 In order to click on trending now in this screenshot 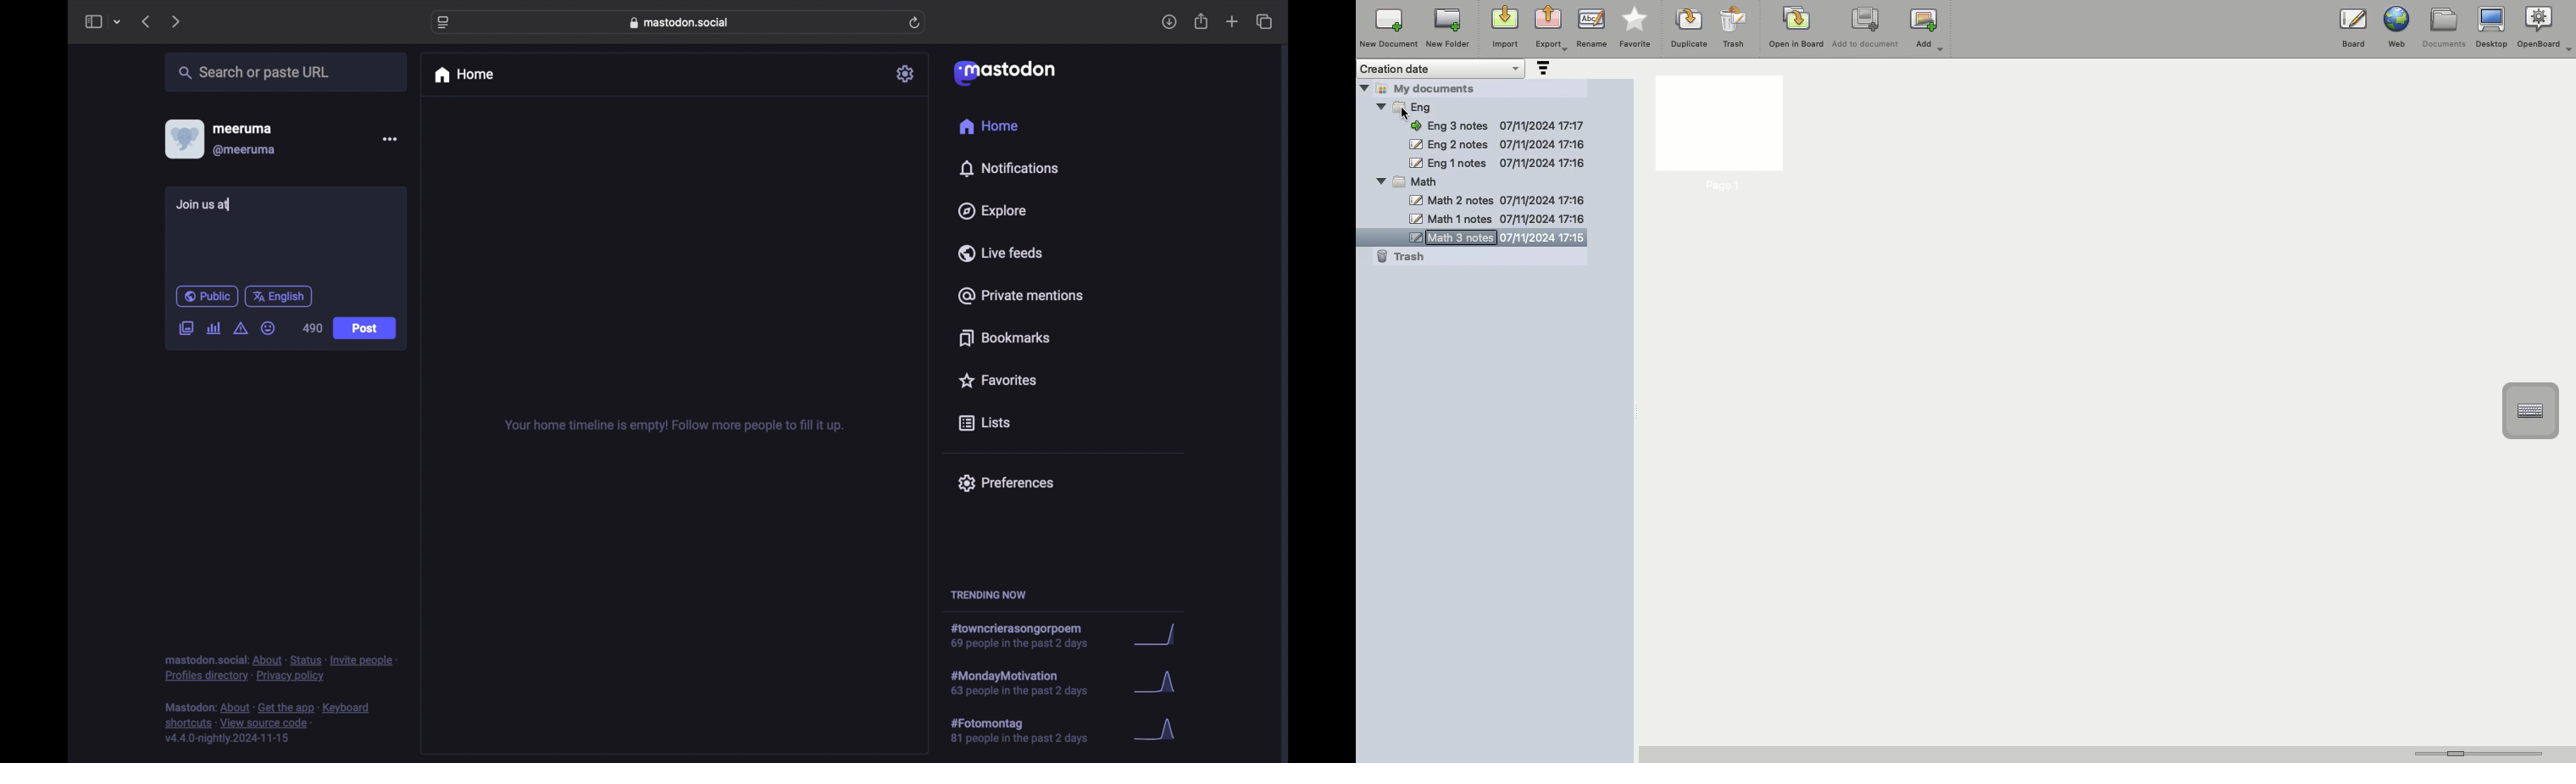, I will do `click(988, 595)`.